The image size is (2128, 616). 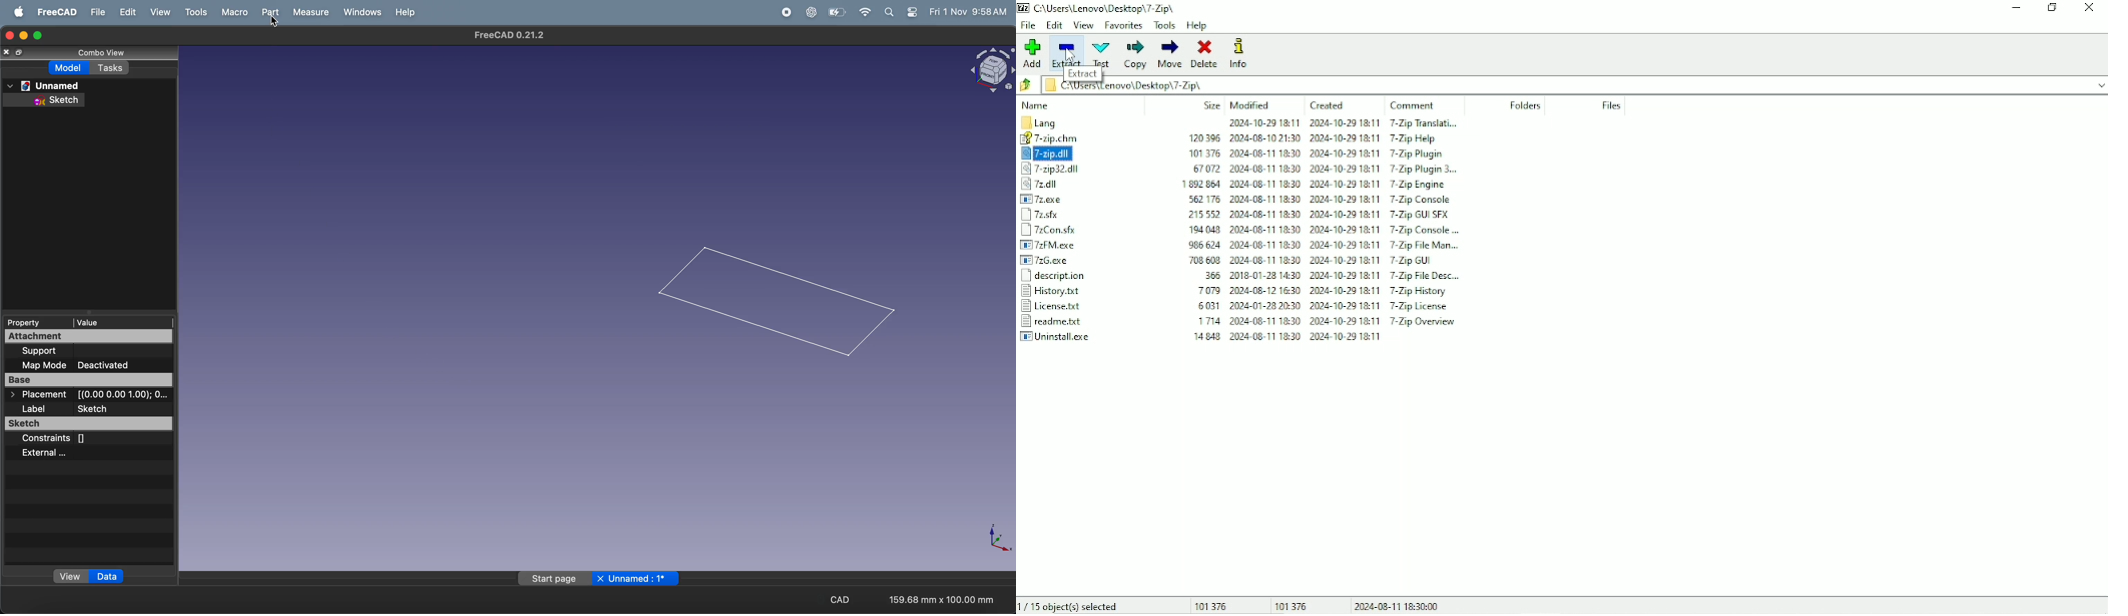 What do you see at coordinates (1027, 85) in the screenshot?
I see `Back` at bounding box center [1027, 85].